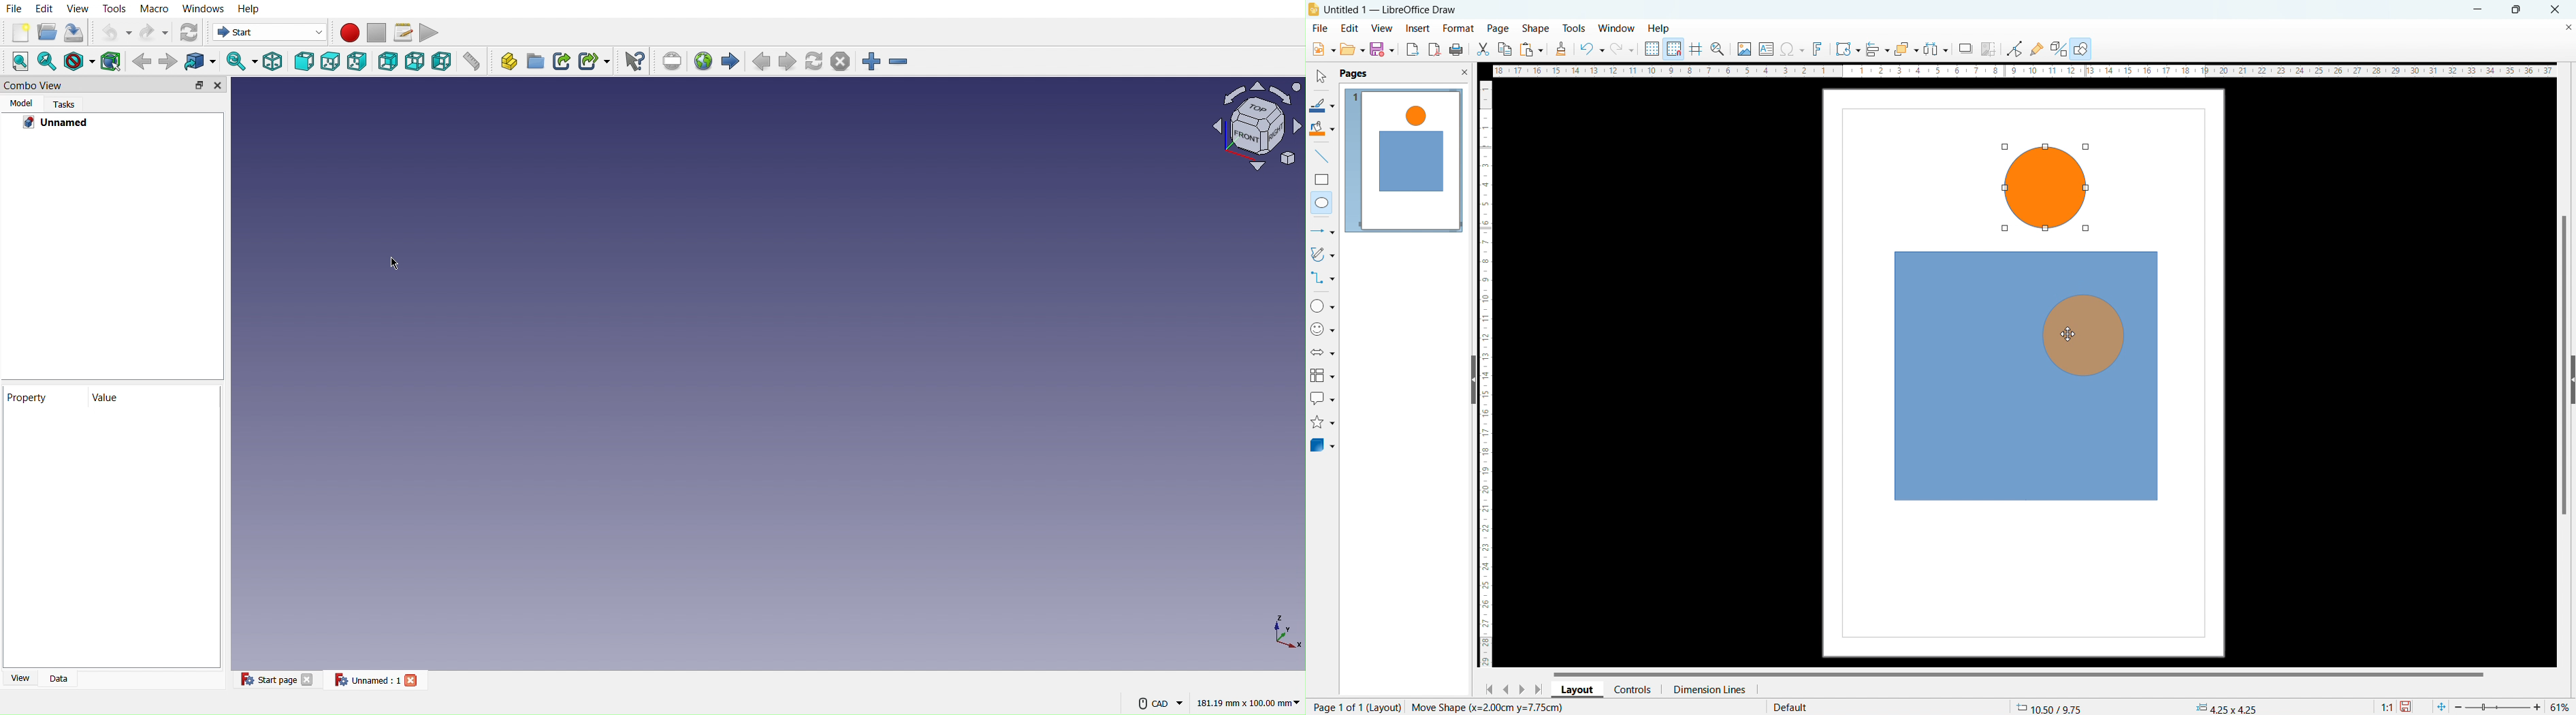 Image resolution: width=2576 pixels, height=728 pixels. Describe the element at coordinates (2226, 707) in the screenshot. I see `dimension changed` at that location.